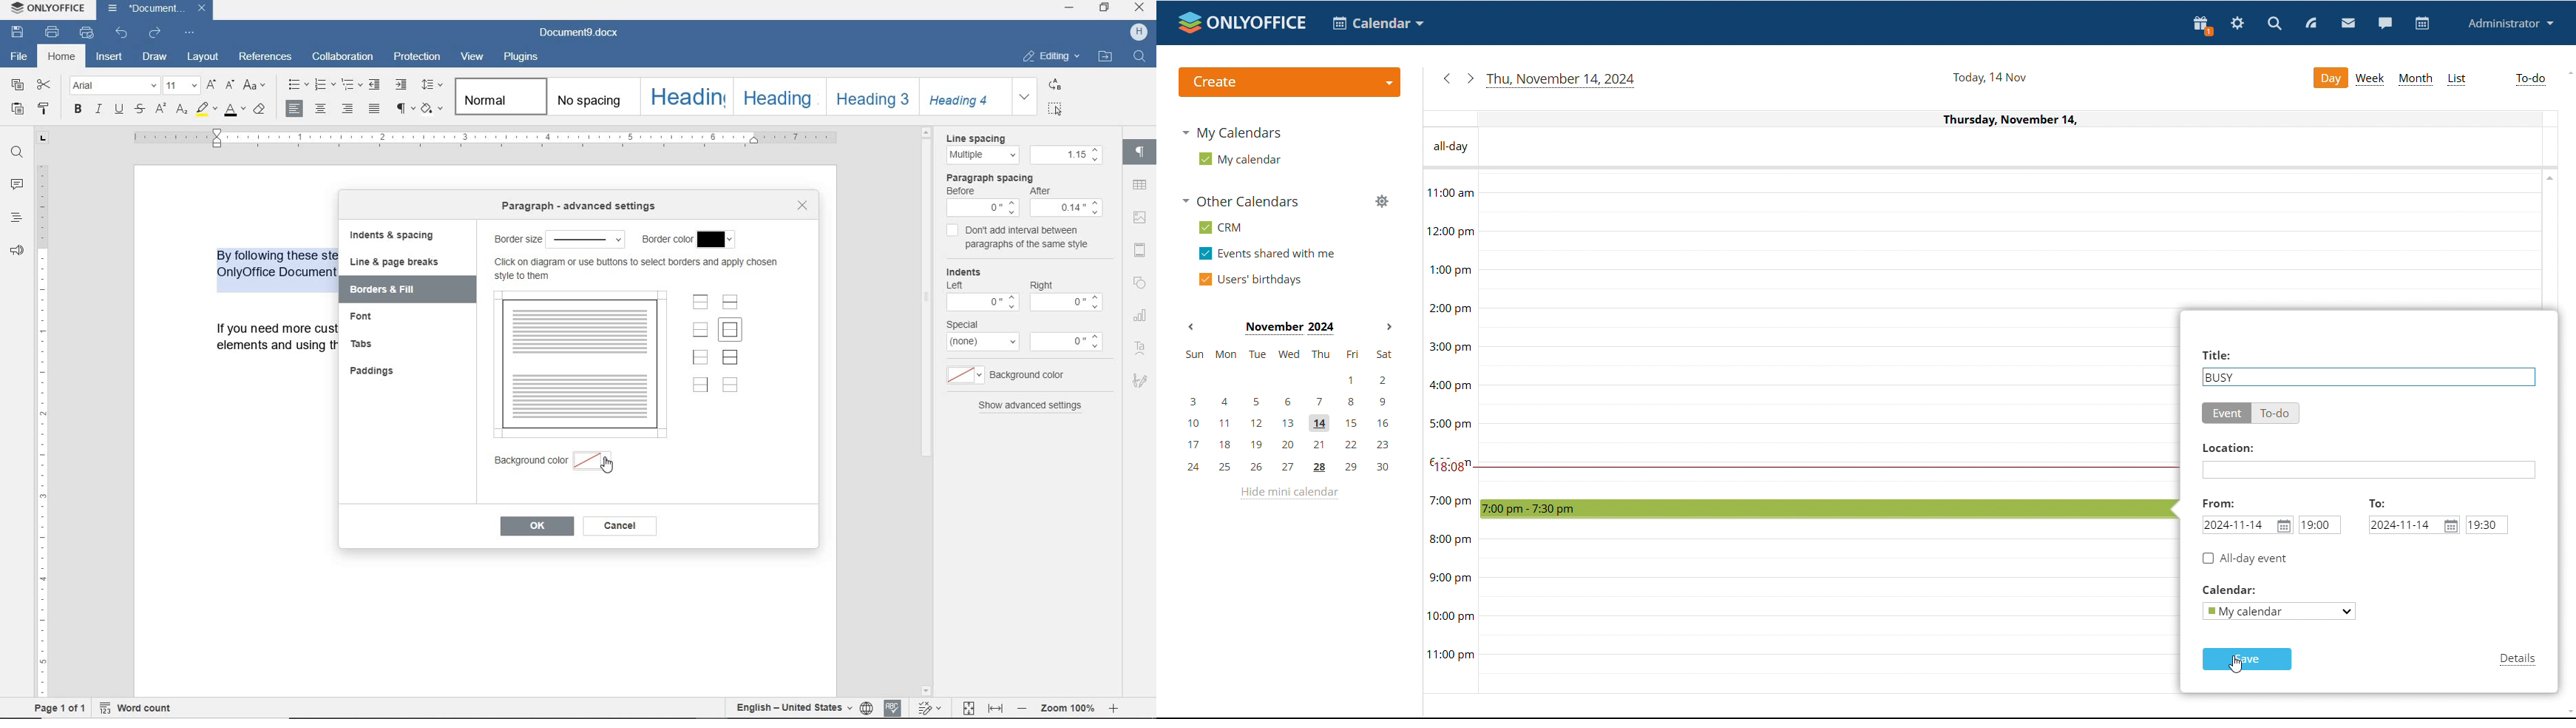  I want to click on mini calendar, so click(1289, 412).